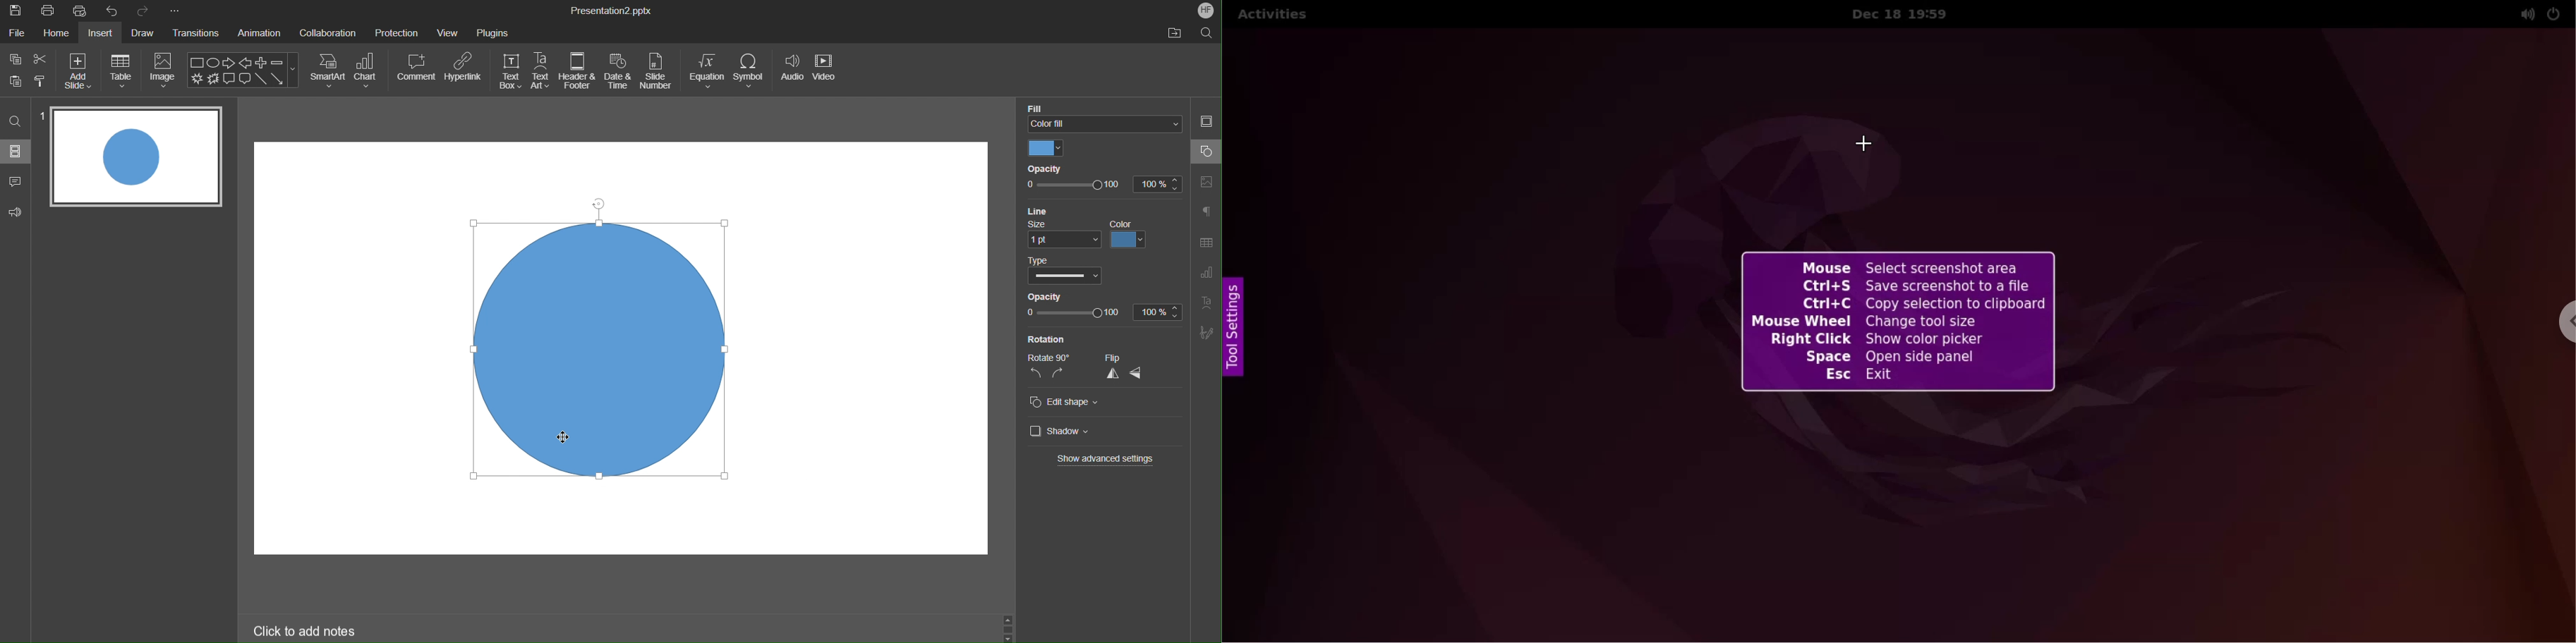 The height and width of the screenshot is (644, 2576). Describe the element at coordinates (605, 169) in the screenshot. I see `workspace` at that location.